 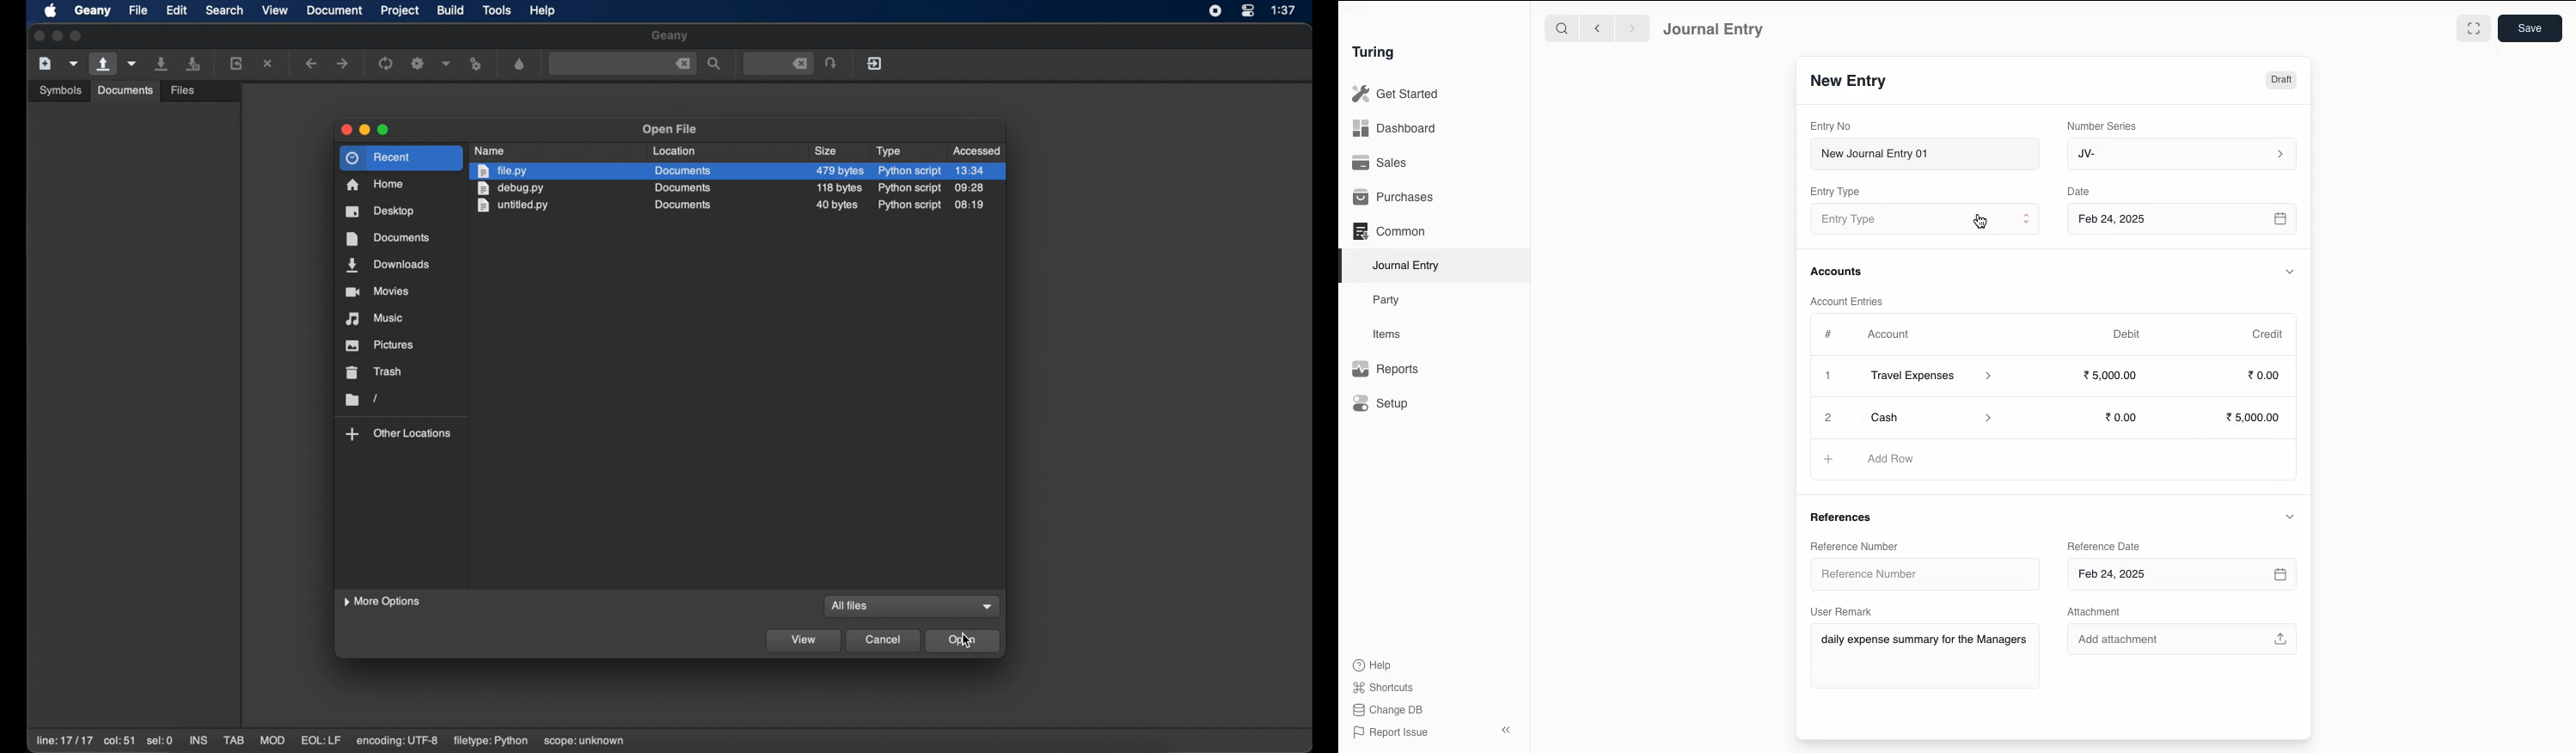 I want to click on Reports, so click(x=1386, y=369).